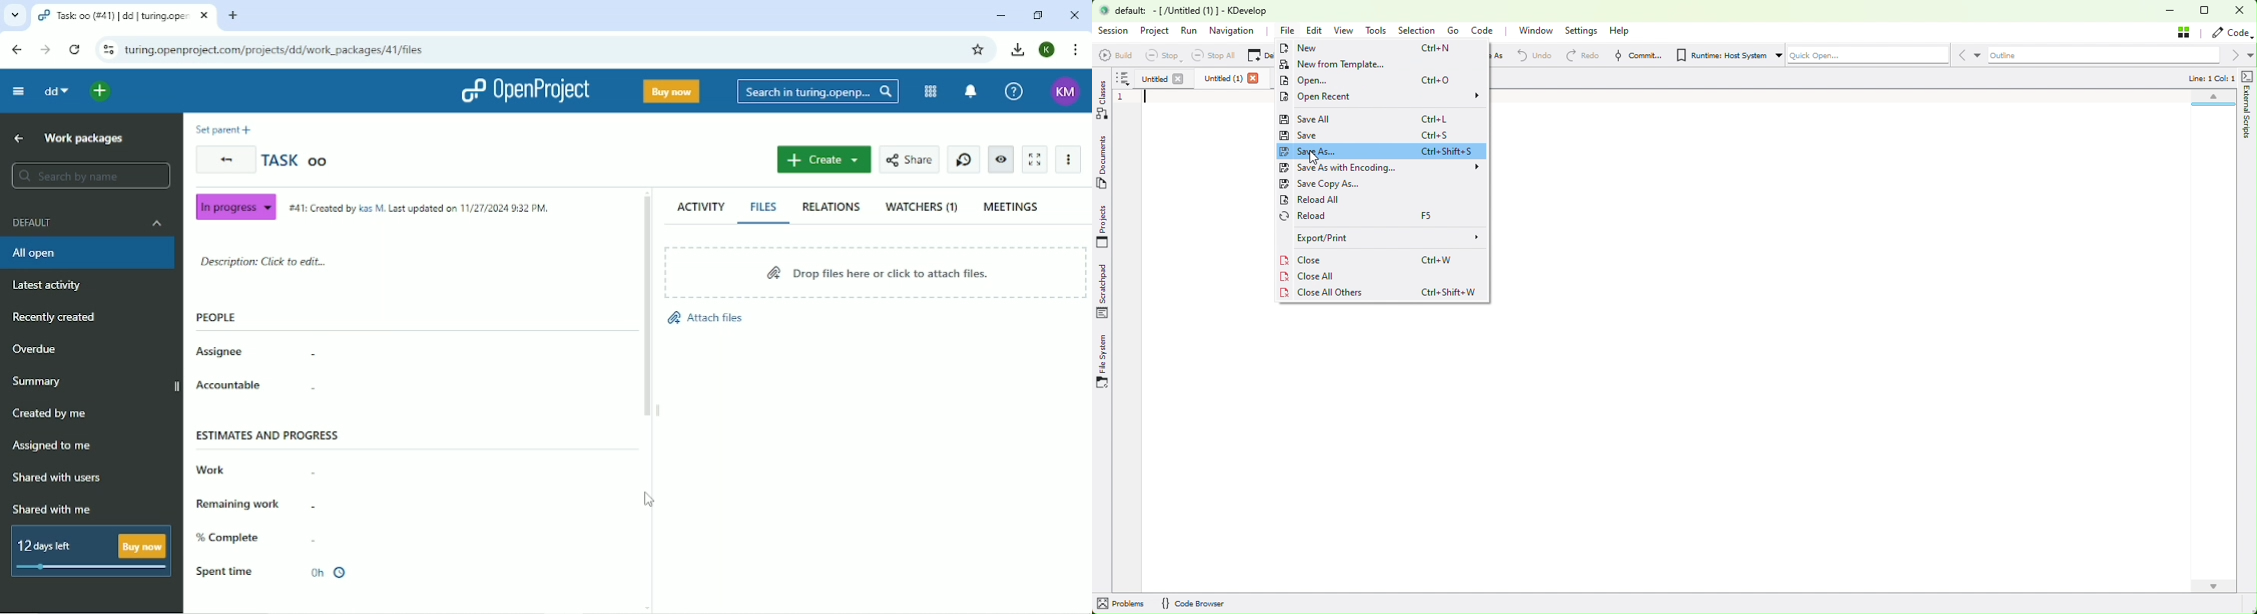 The height and width of the screenshot is (616, 2268). Describe the element at coordinates (964, 160) in the screenshot. I see `Start new timer` at that location.